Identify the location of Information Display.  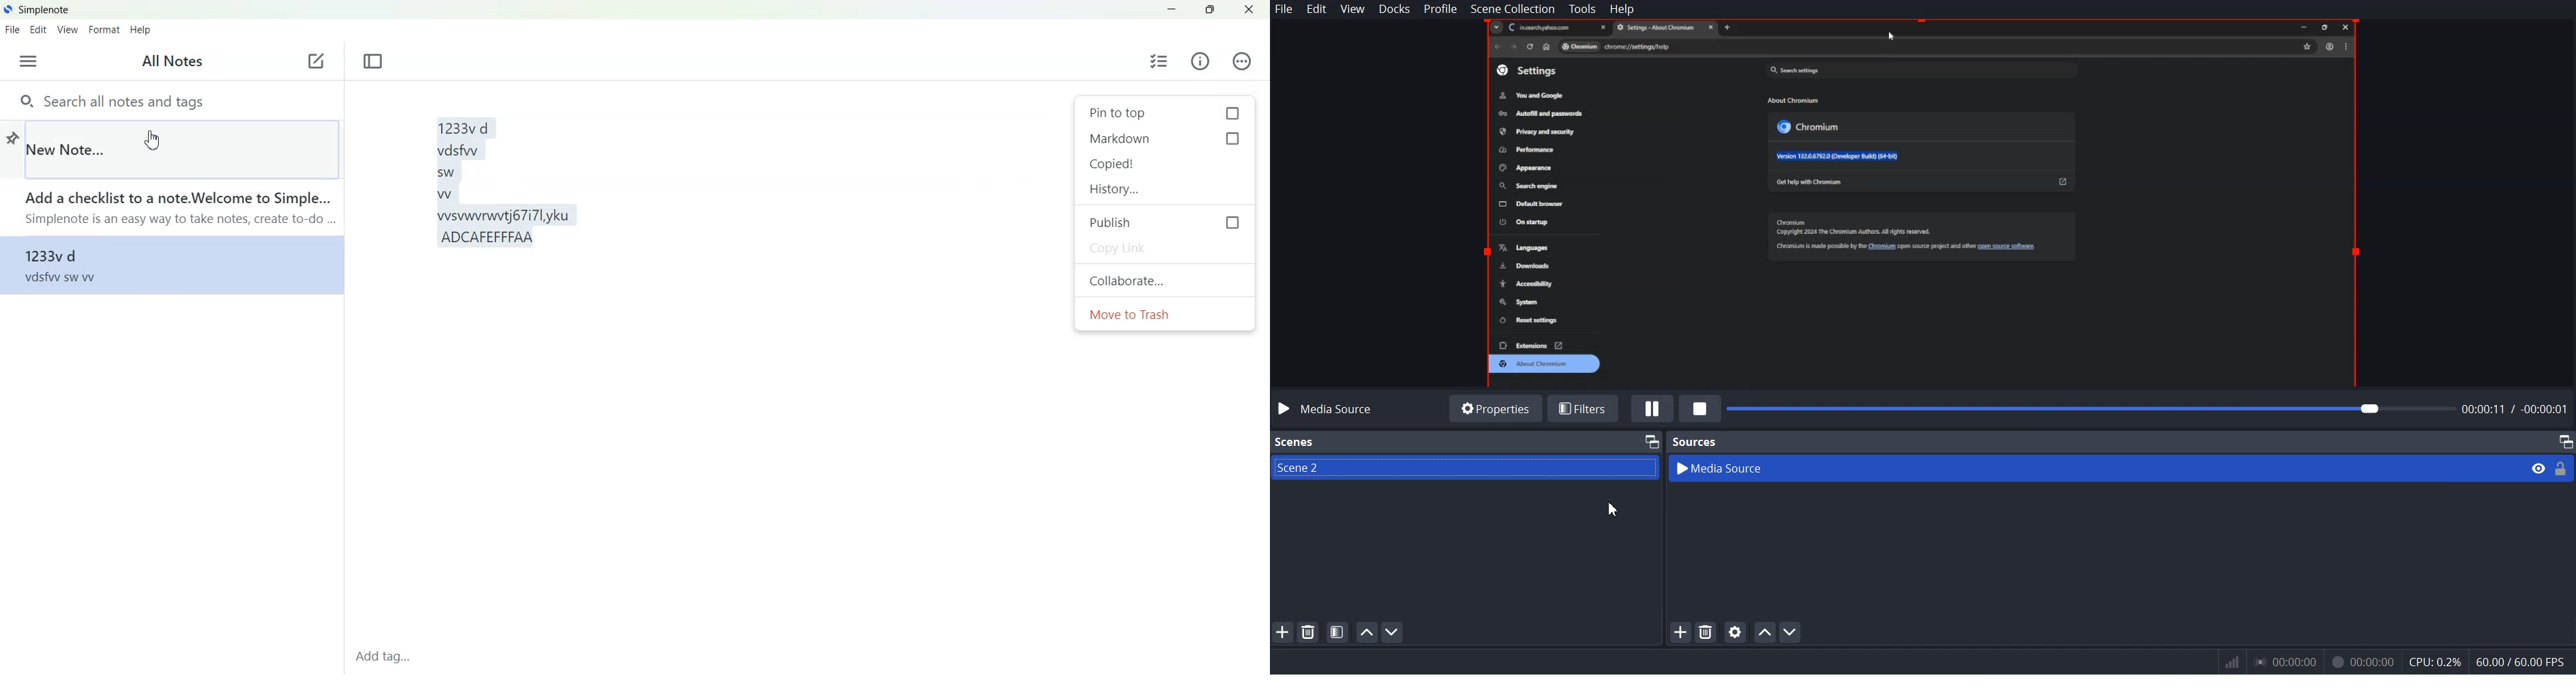
(2387, 663).